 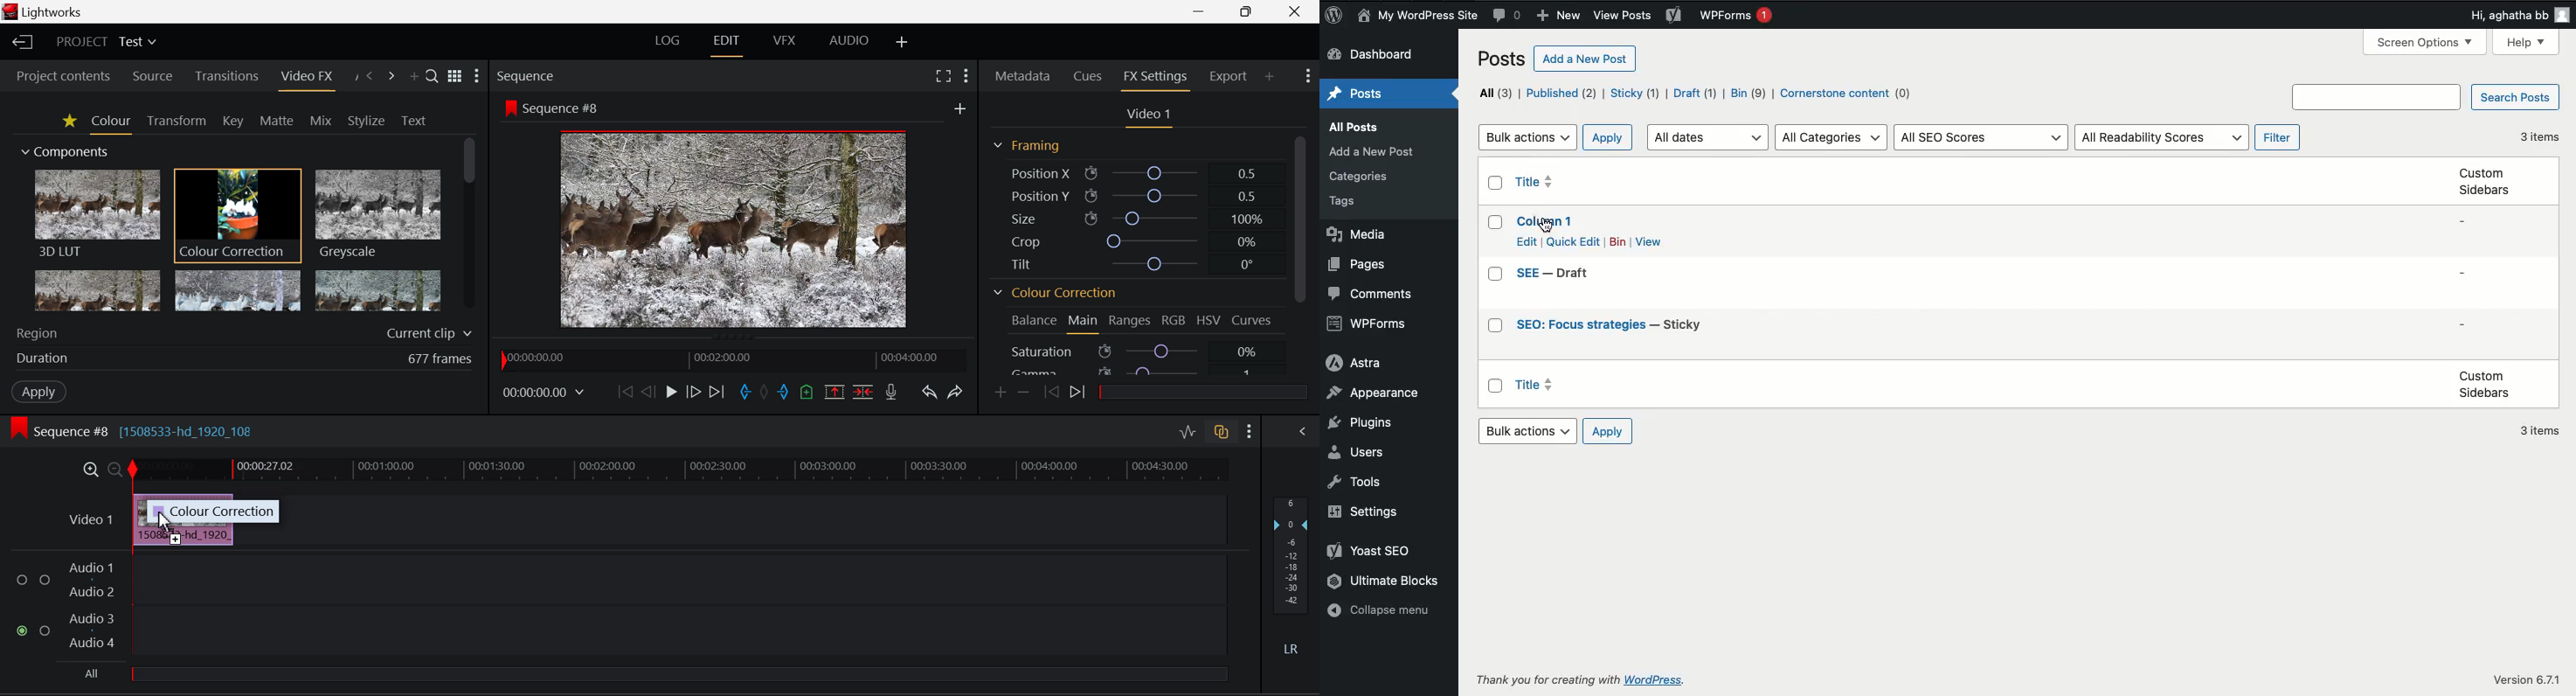 What do you see at coordinates (1361, 263) in the screenshot?
I see `Pages` at bounding box center [1361, 263].